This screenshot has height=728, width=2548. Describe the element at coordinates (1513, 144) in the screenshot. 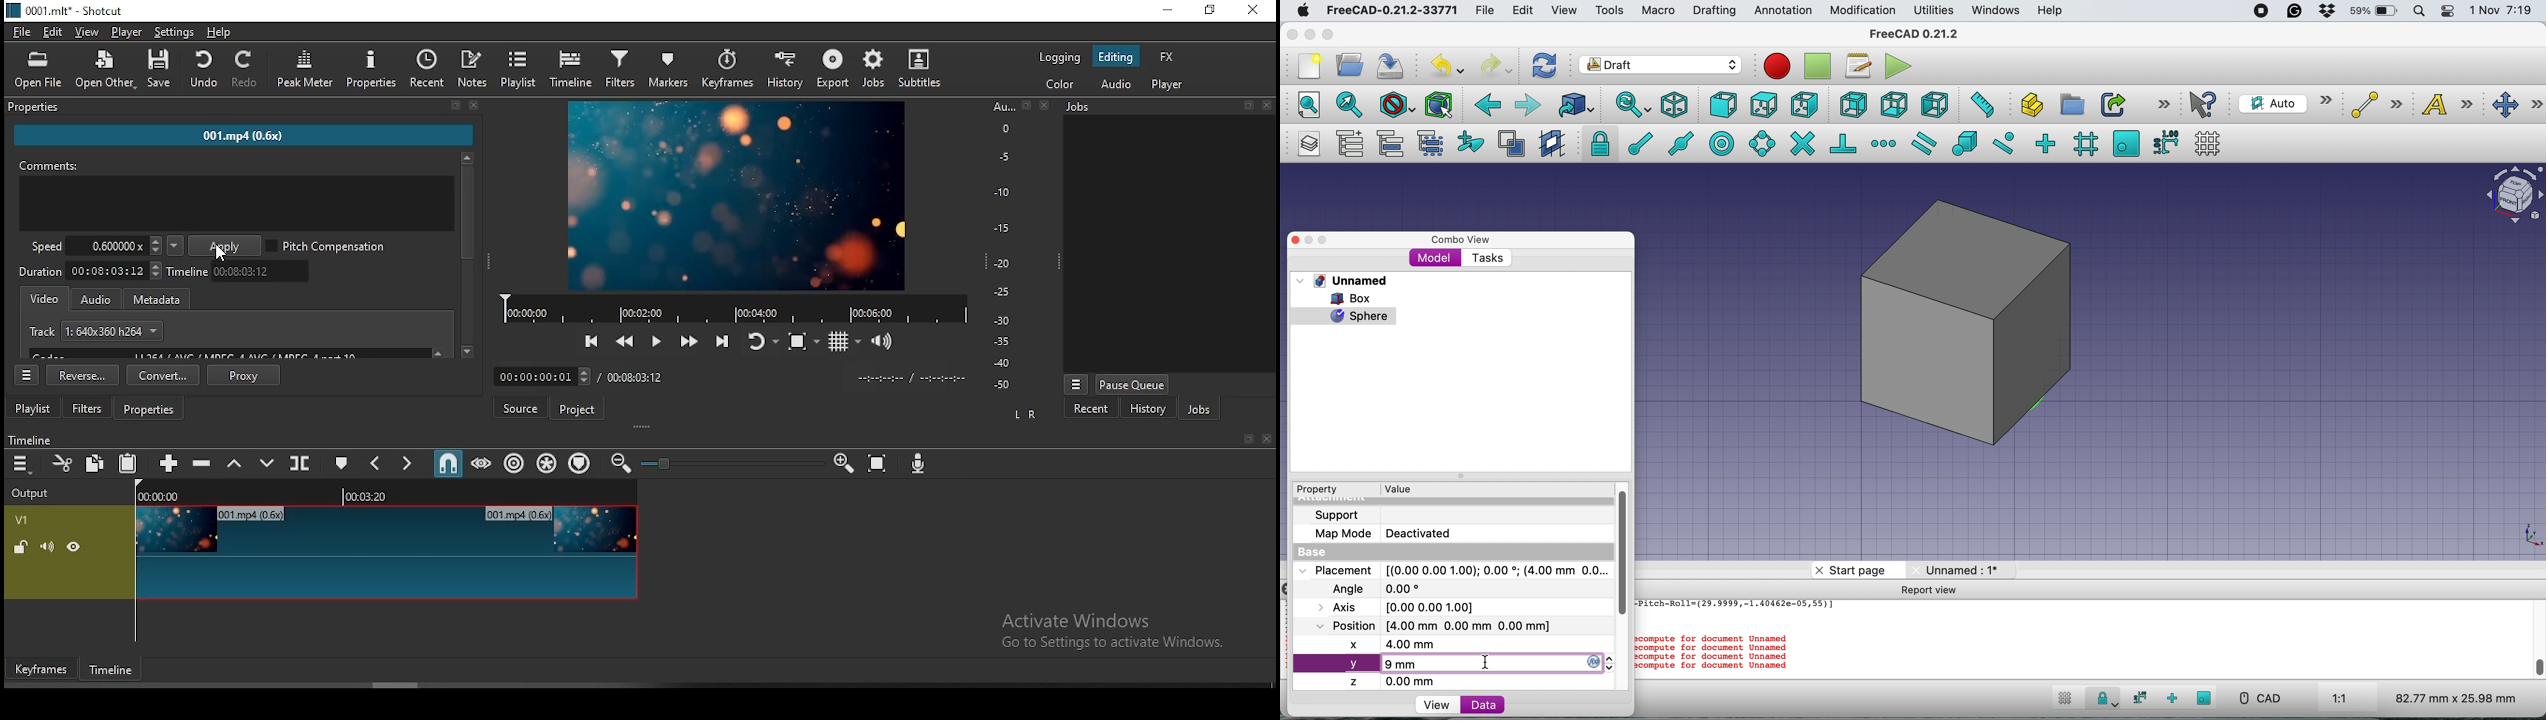

I see `toggle normal wireframe display` at that location.